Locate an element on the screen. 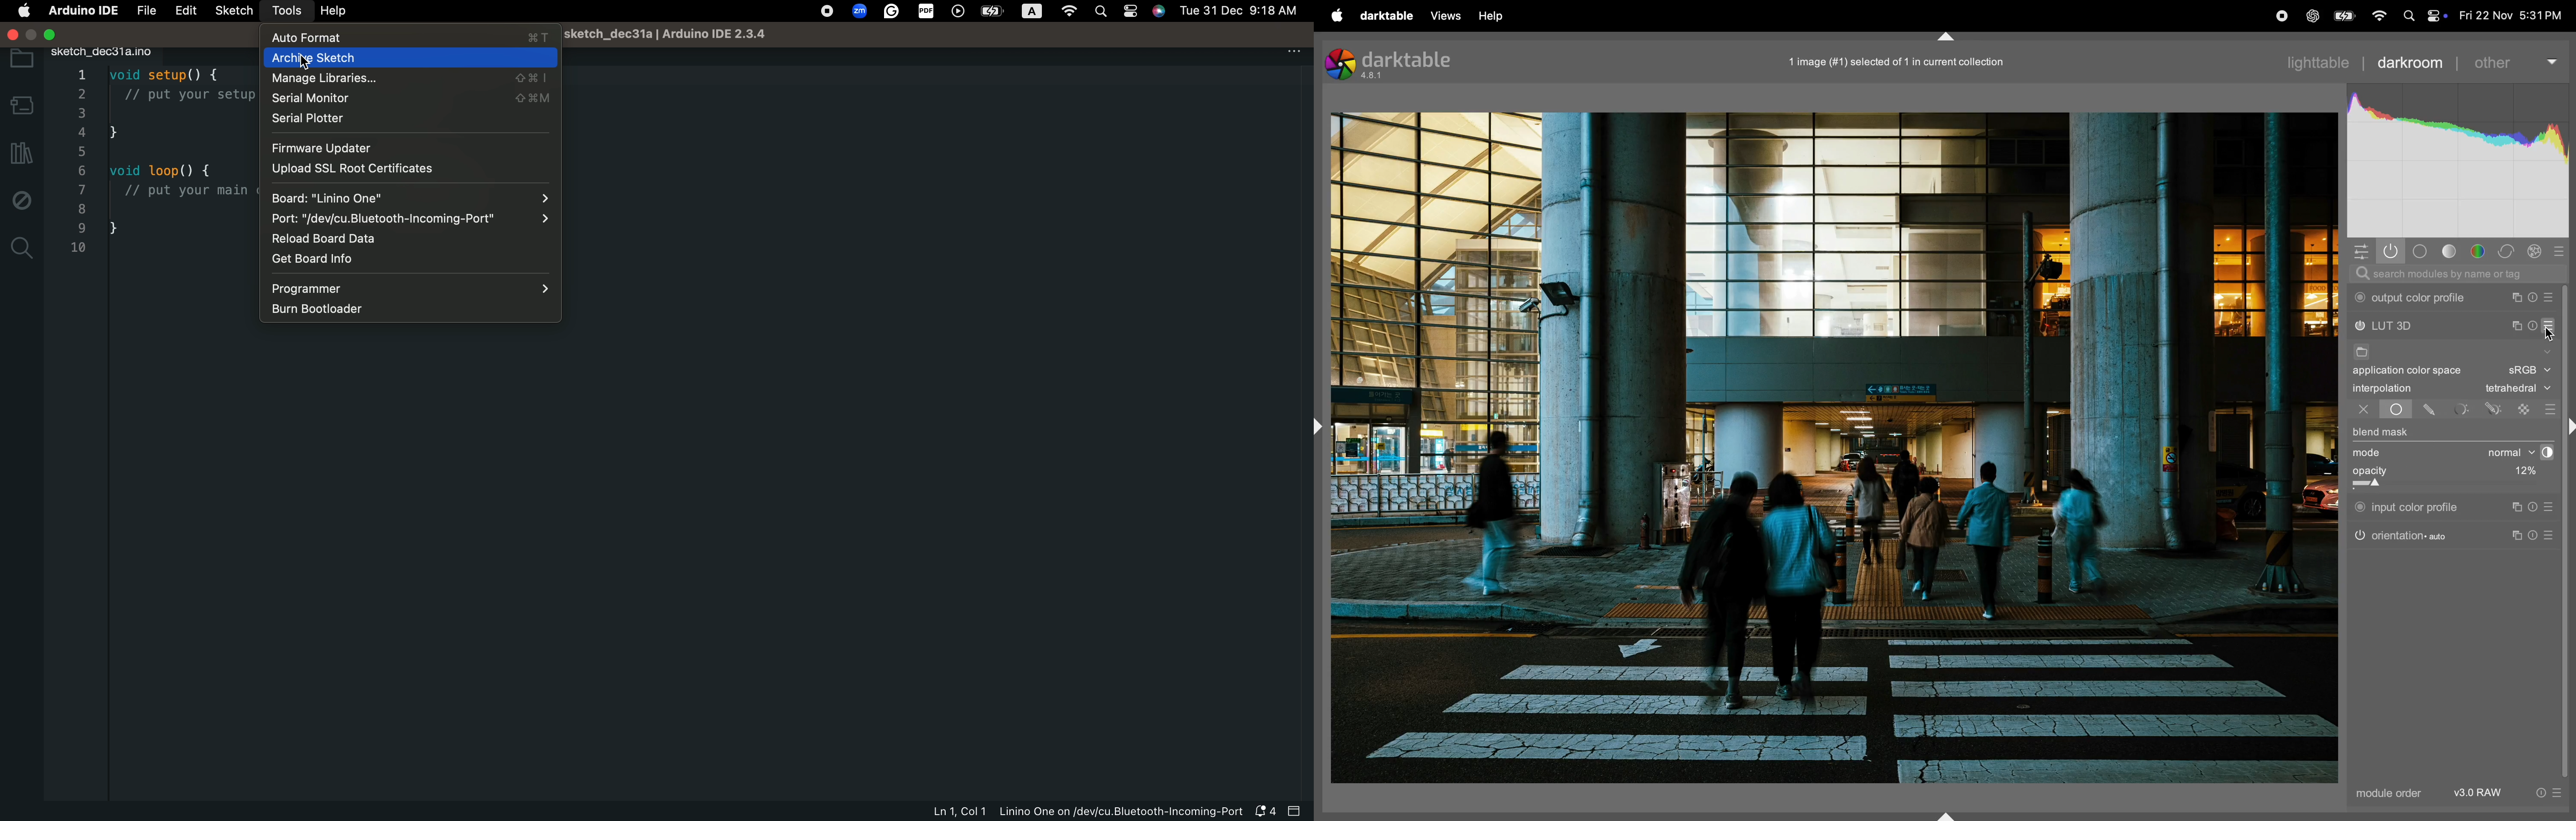 Image resolution: width=2576 pixels, height=840 pixels. image is located at coordinates (1891, 61).